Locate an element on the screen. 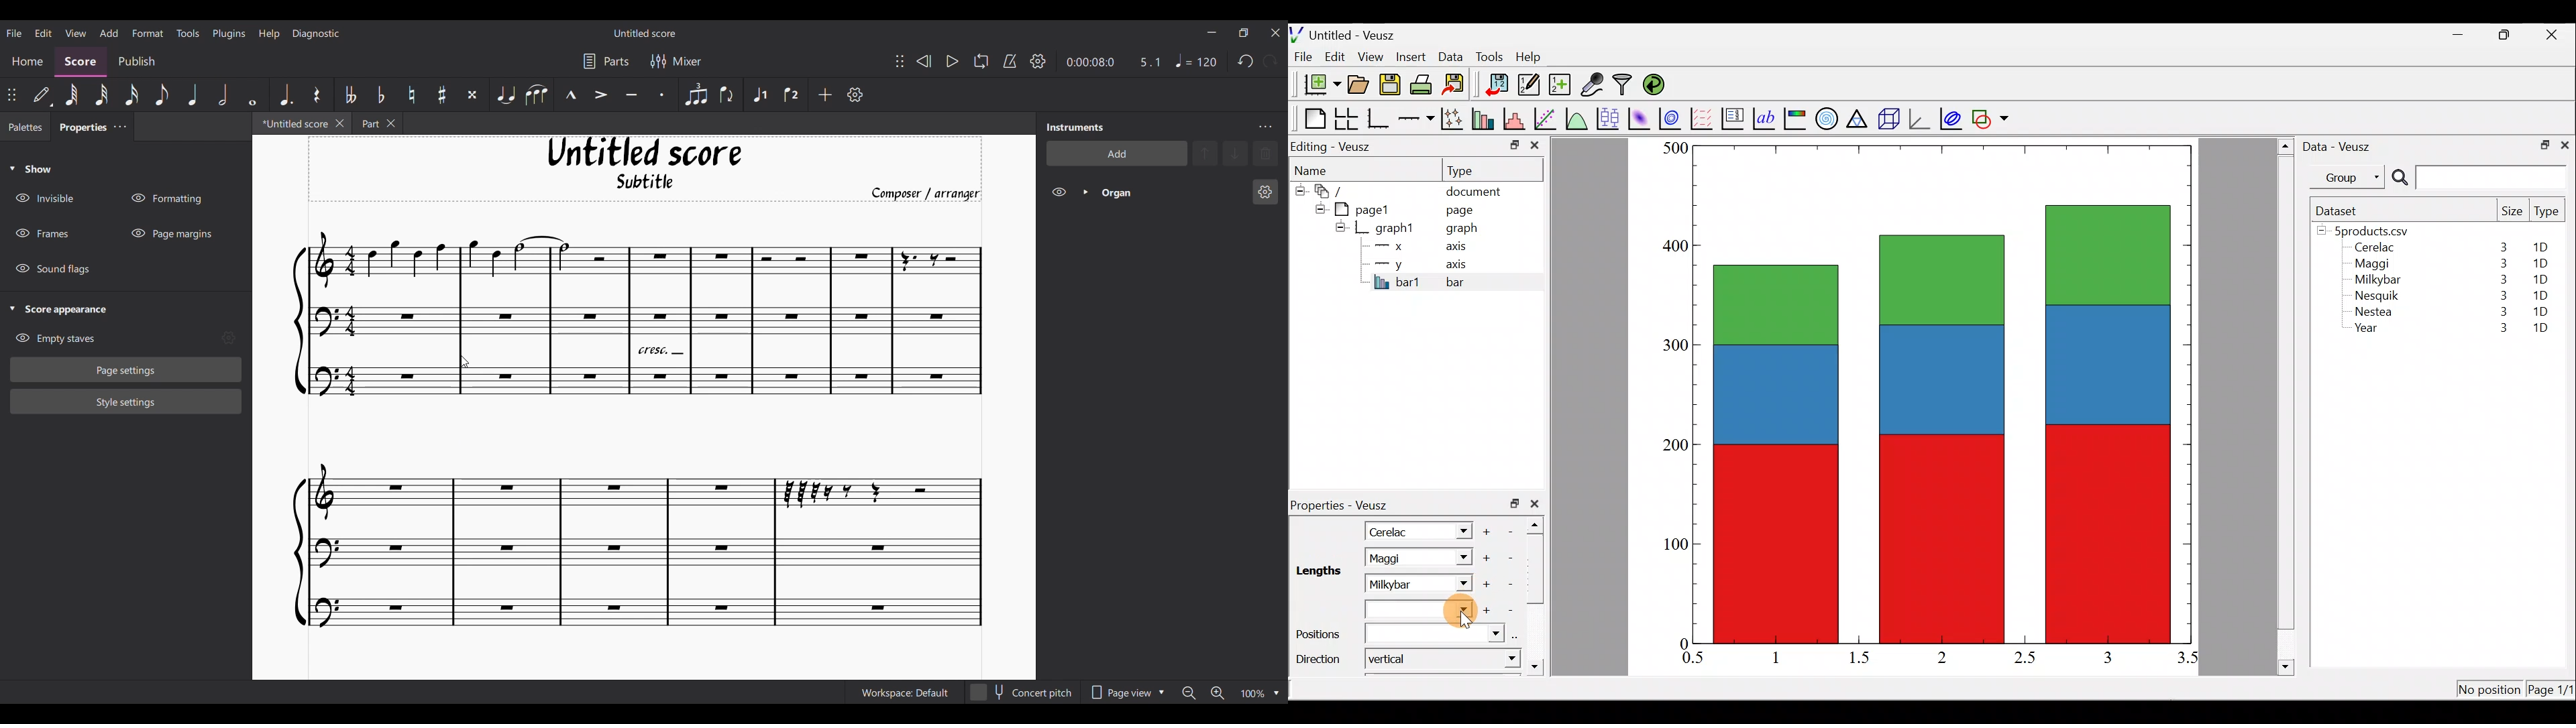 The image size is (2576, 728). Close current tab is located at coordinates (340, 123).